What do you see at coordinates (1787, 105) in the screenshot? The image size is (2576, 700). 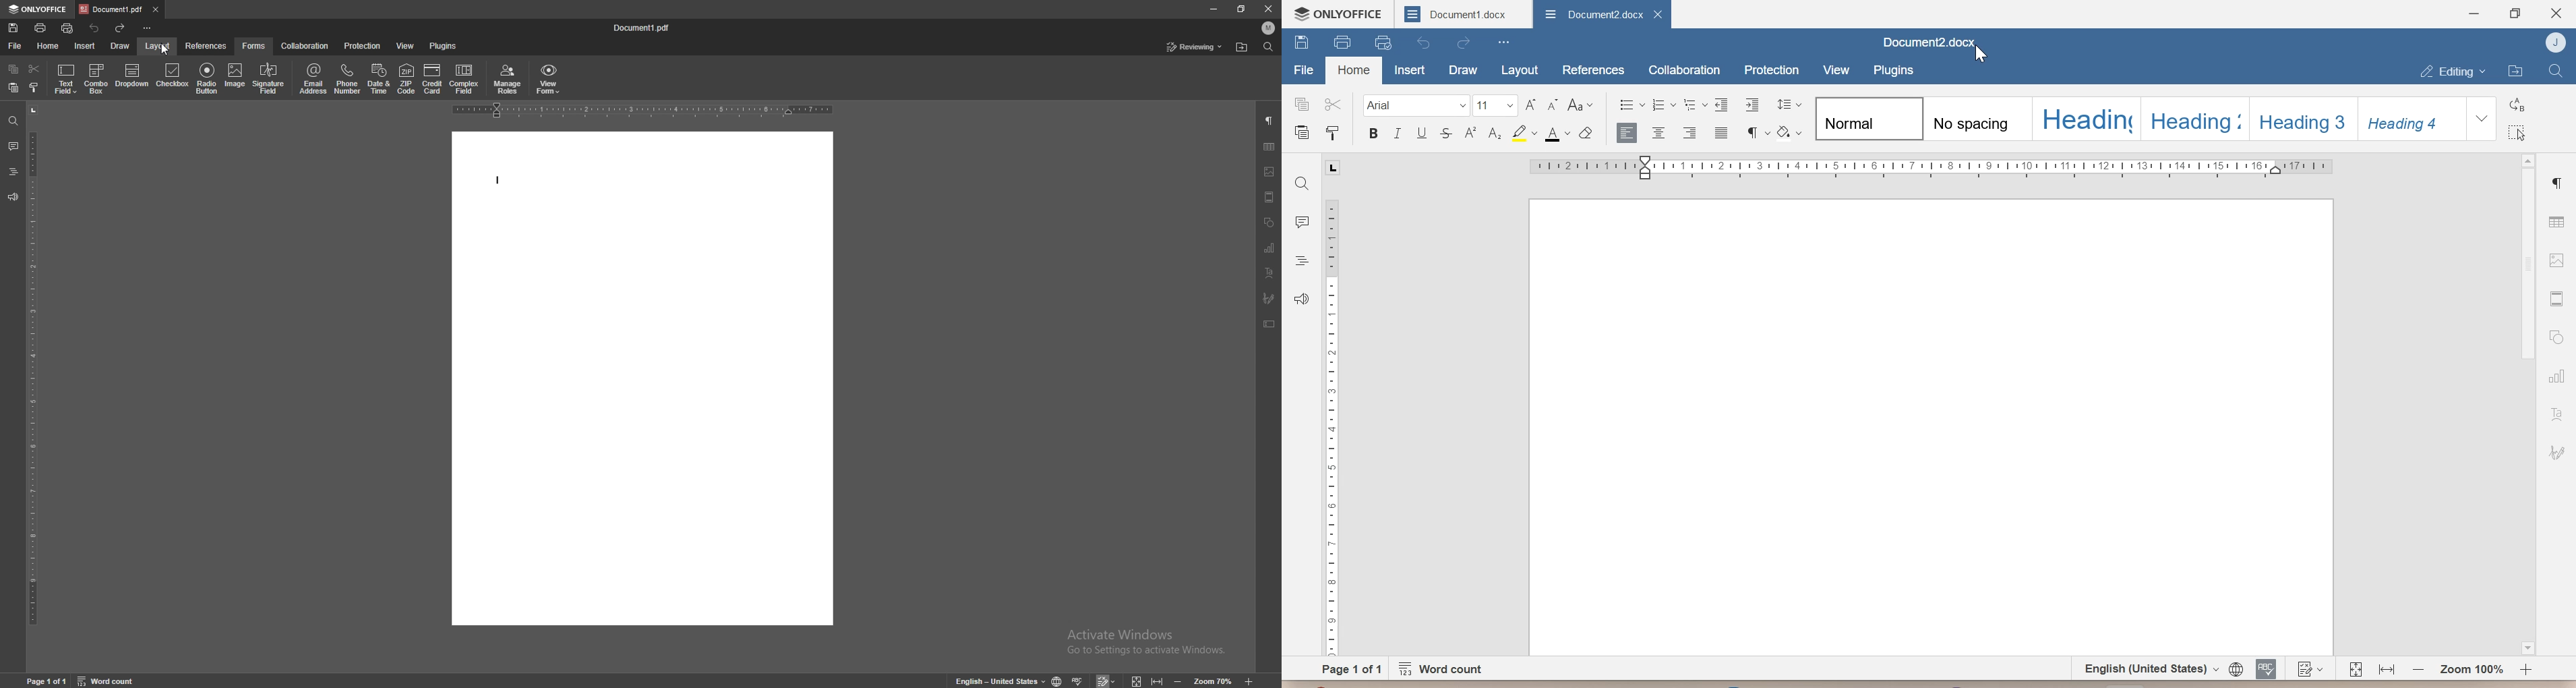 I see `Paragraph line spacing` at bounding box center [1787, 105].